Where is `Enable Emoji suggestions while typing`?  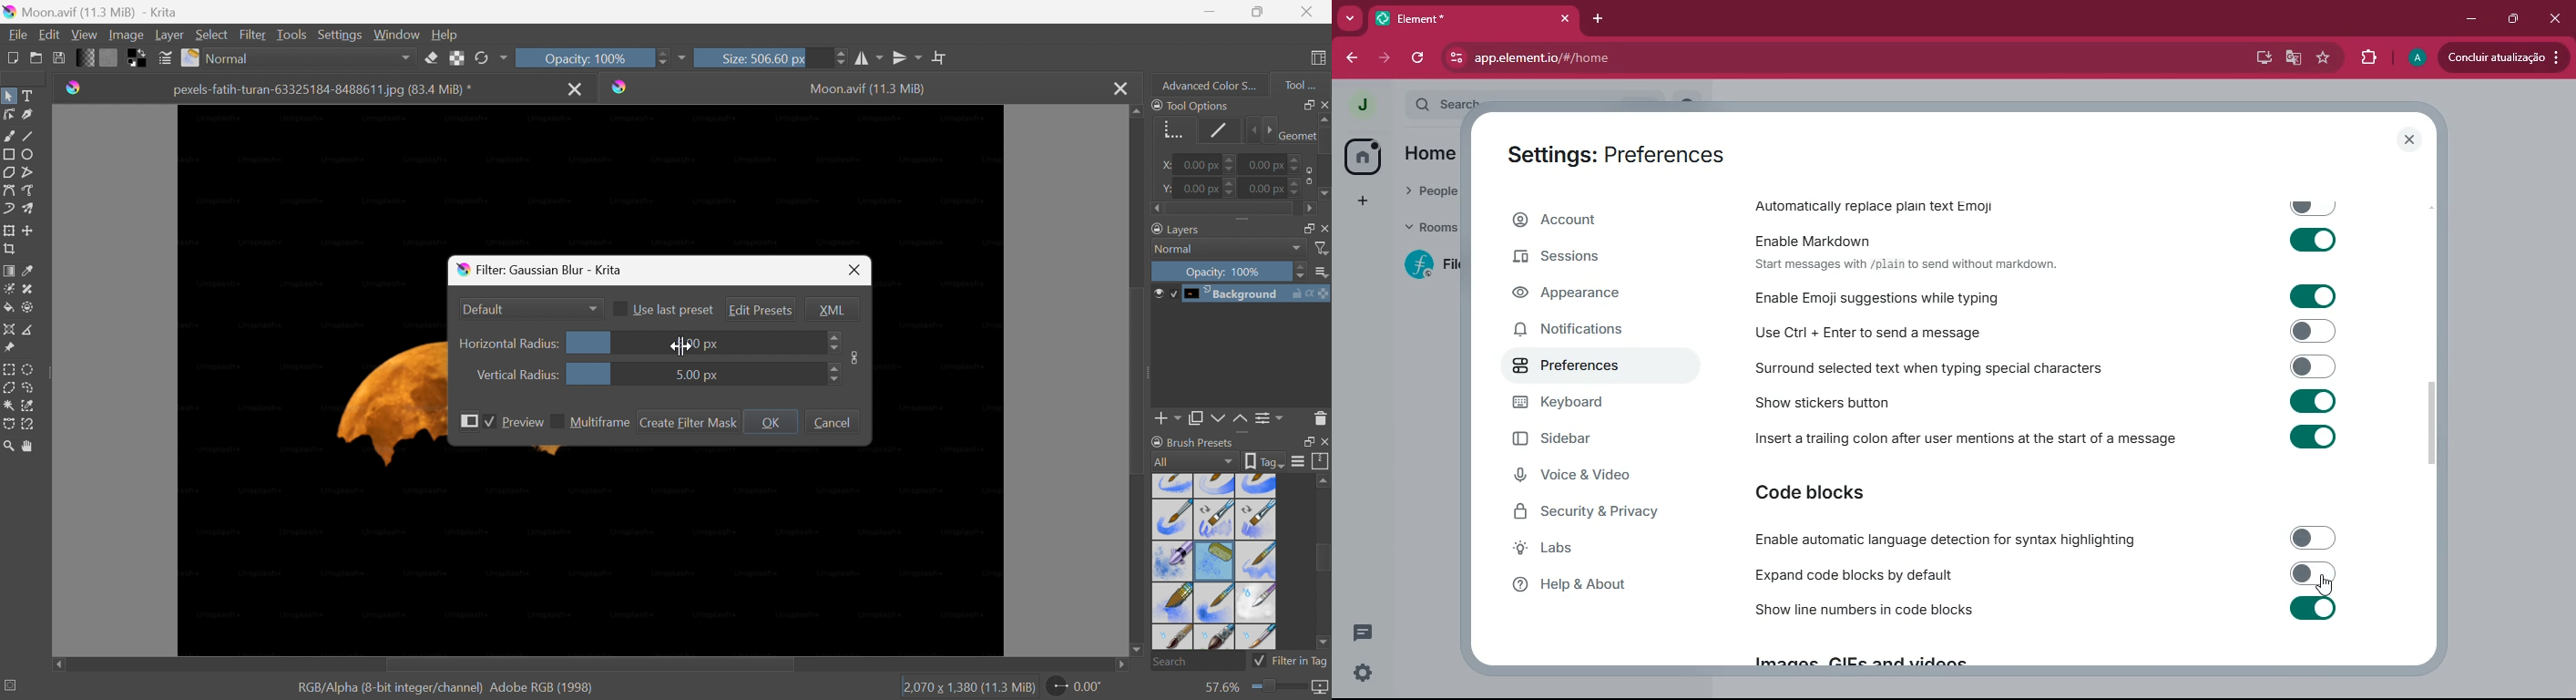
Enable Emoji suggestions while typing is located at coordinates (2055, 296).